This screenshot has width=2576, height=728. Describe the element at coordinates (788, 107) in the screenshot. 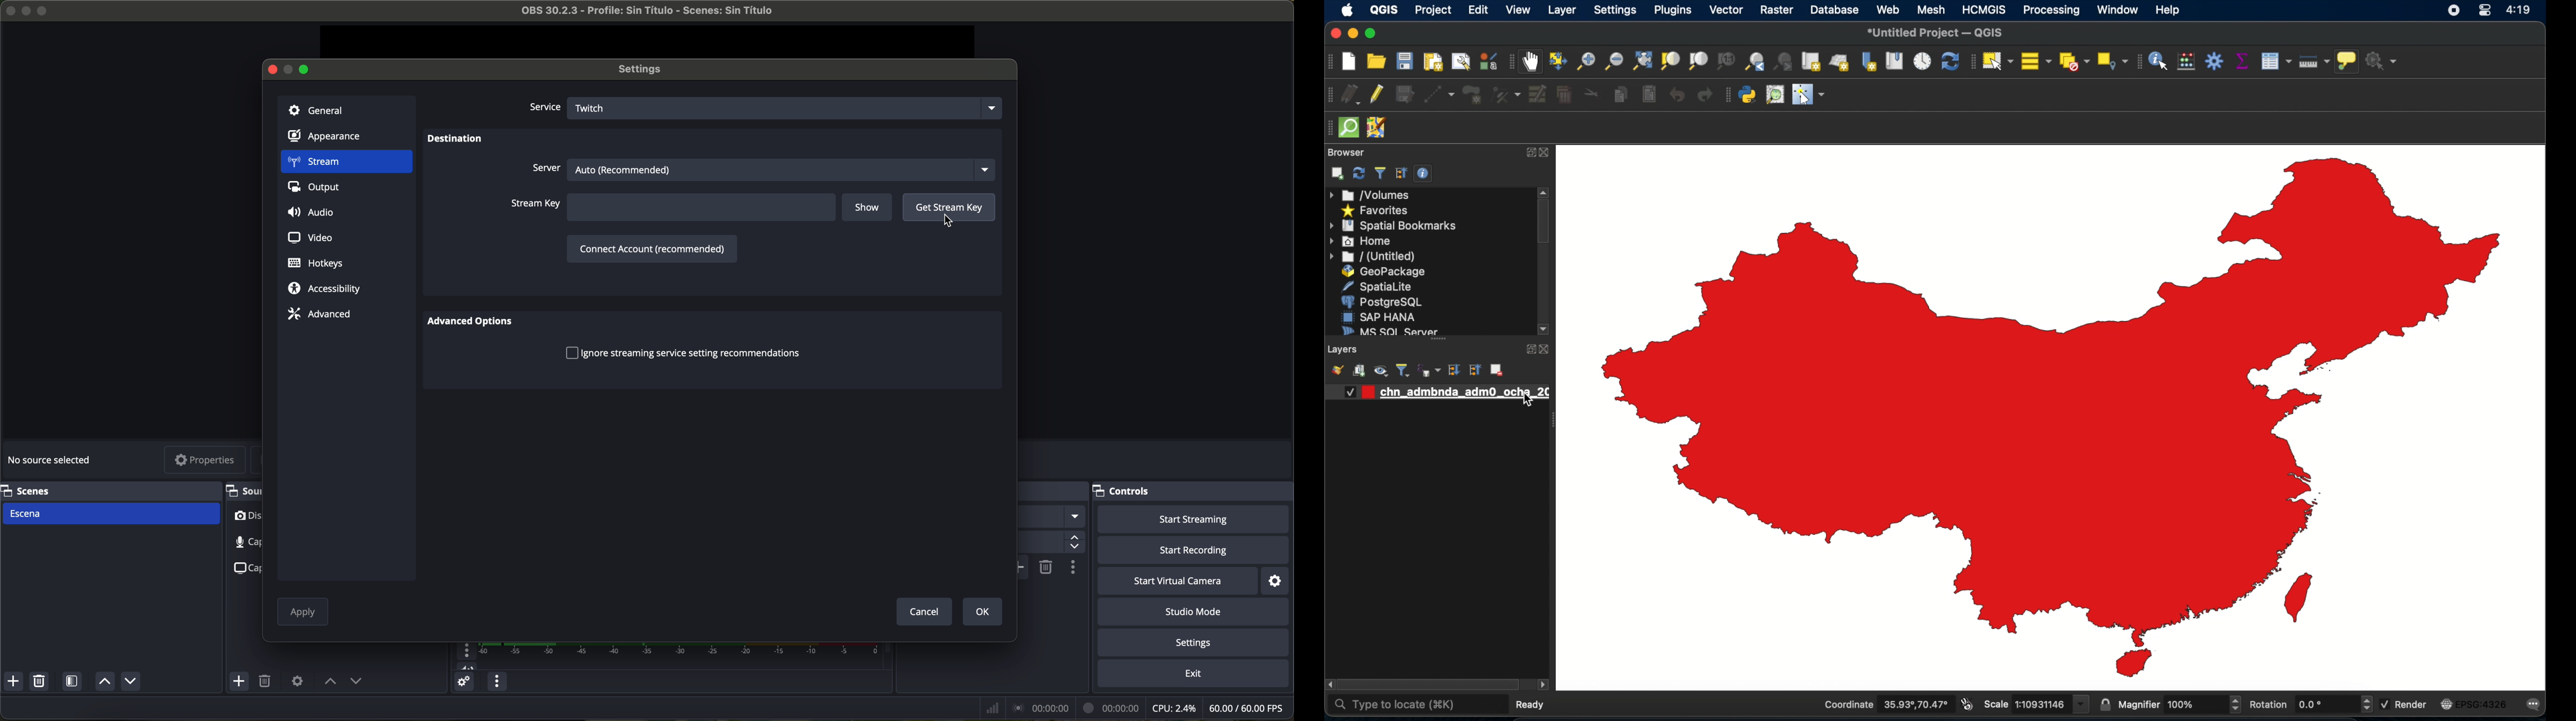

I see `Twitch` at that location.